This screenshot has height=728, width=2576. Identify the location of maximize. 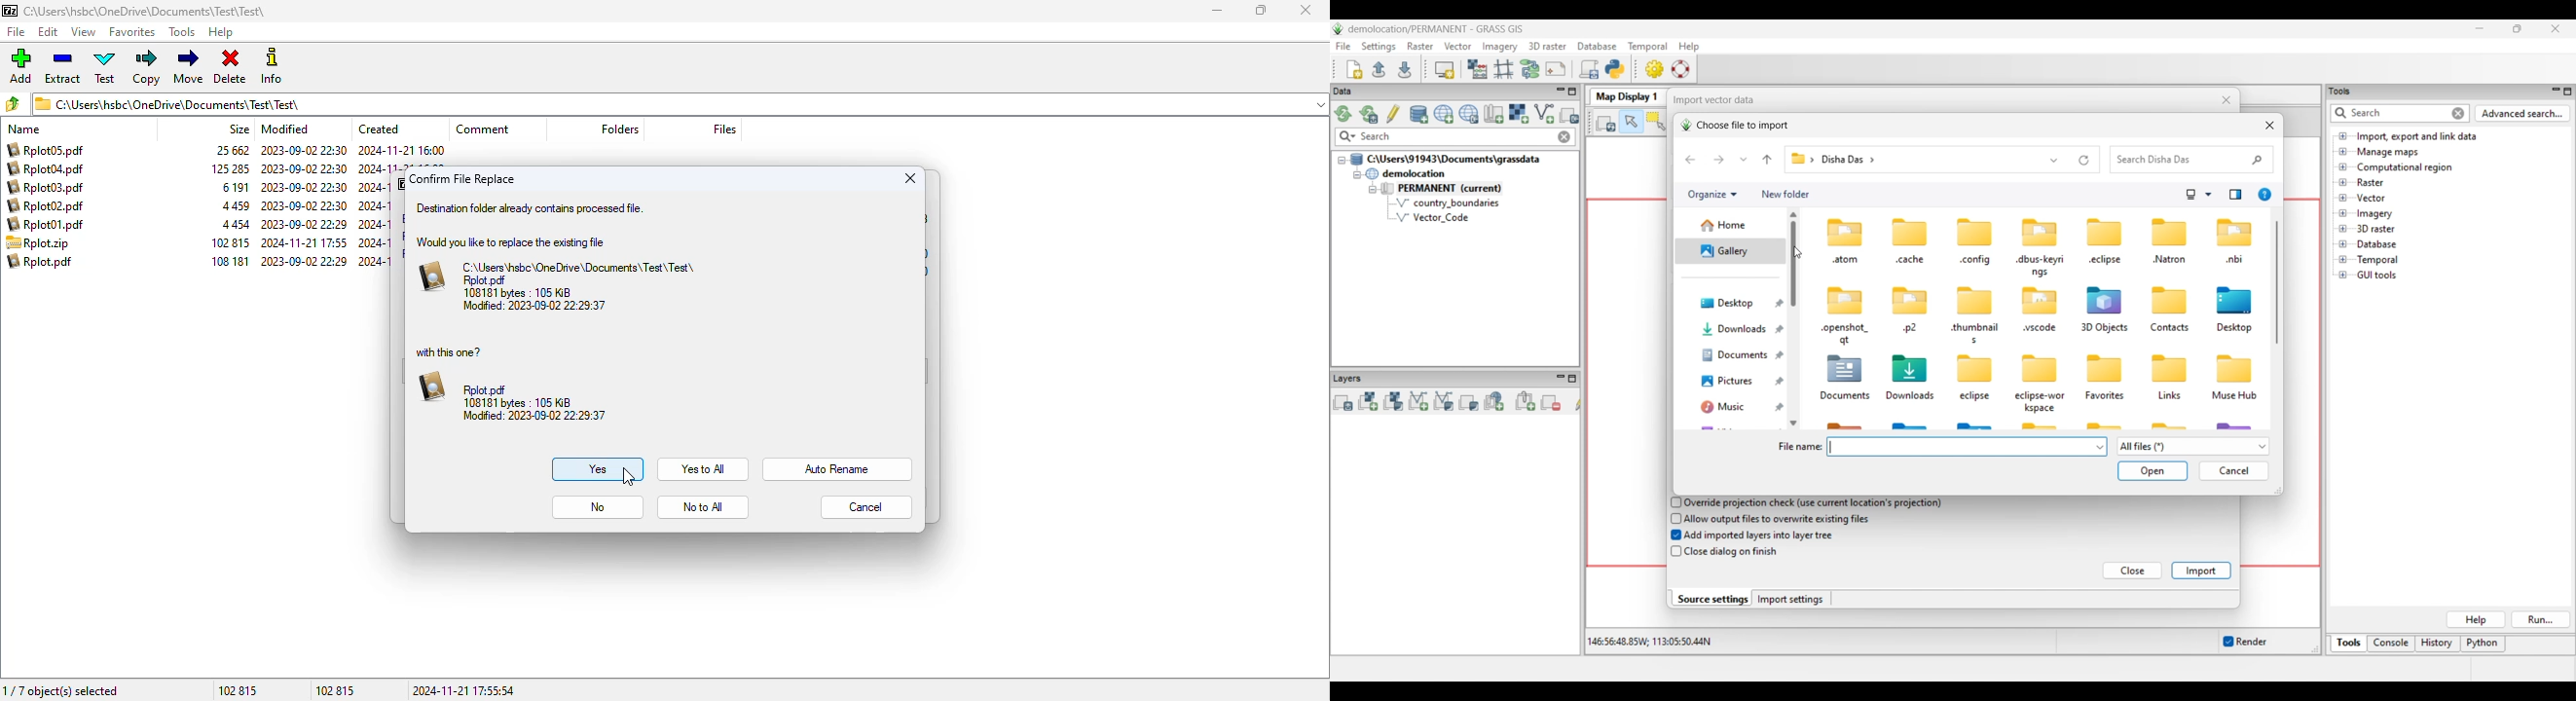
(1261, 10).